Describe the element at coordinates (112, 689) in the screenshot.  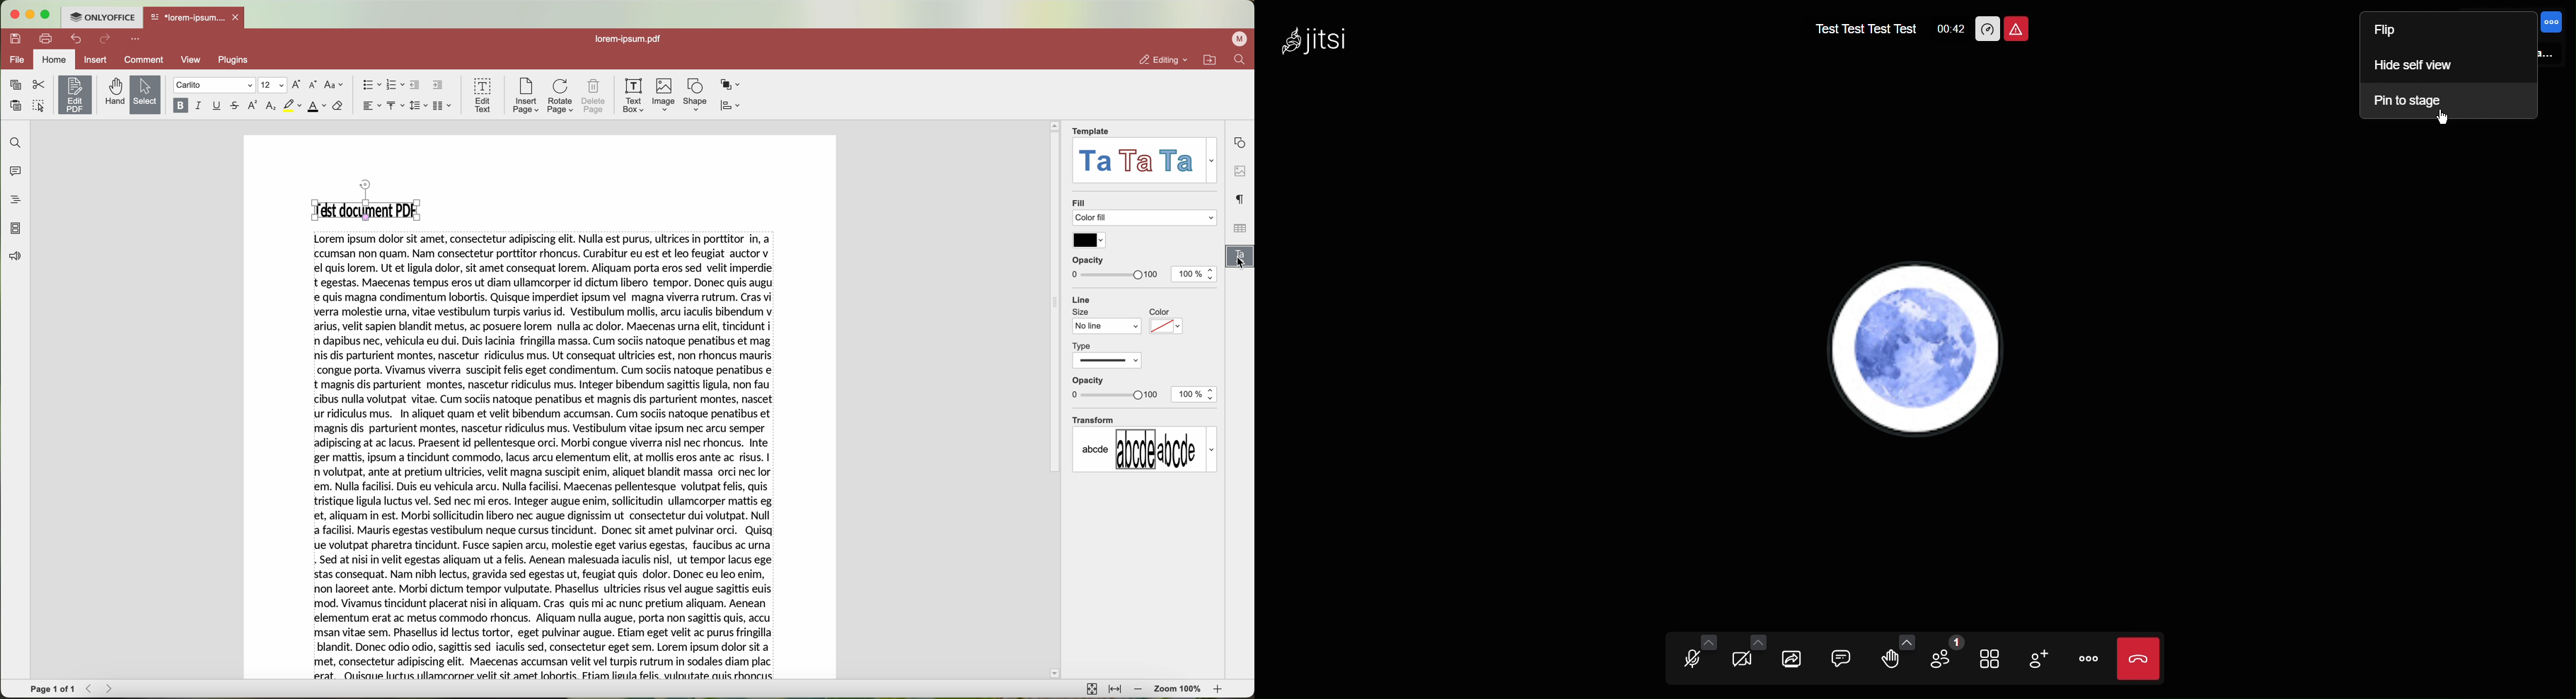
I see `Forward` at that location.